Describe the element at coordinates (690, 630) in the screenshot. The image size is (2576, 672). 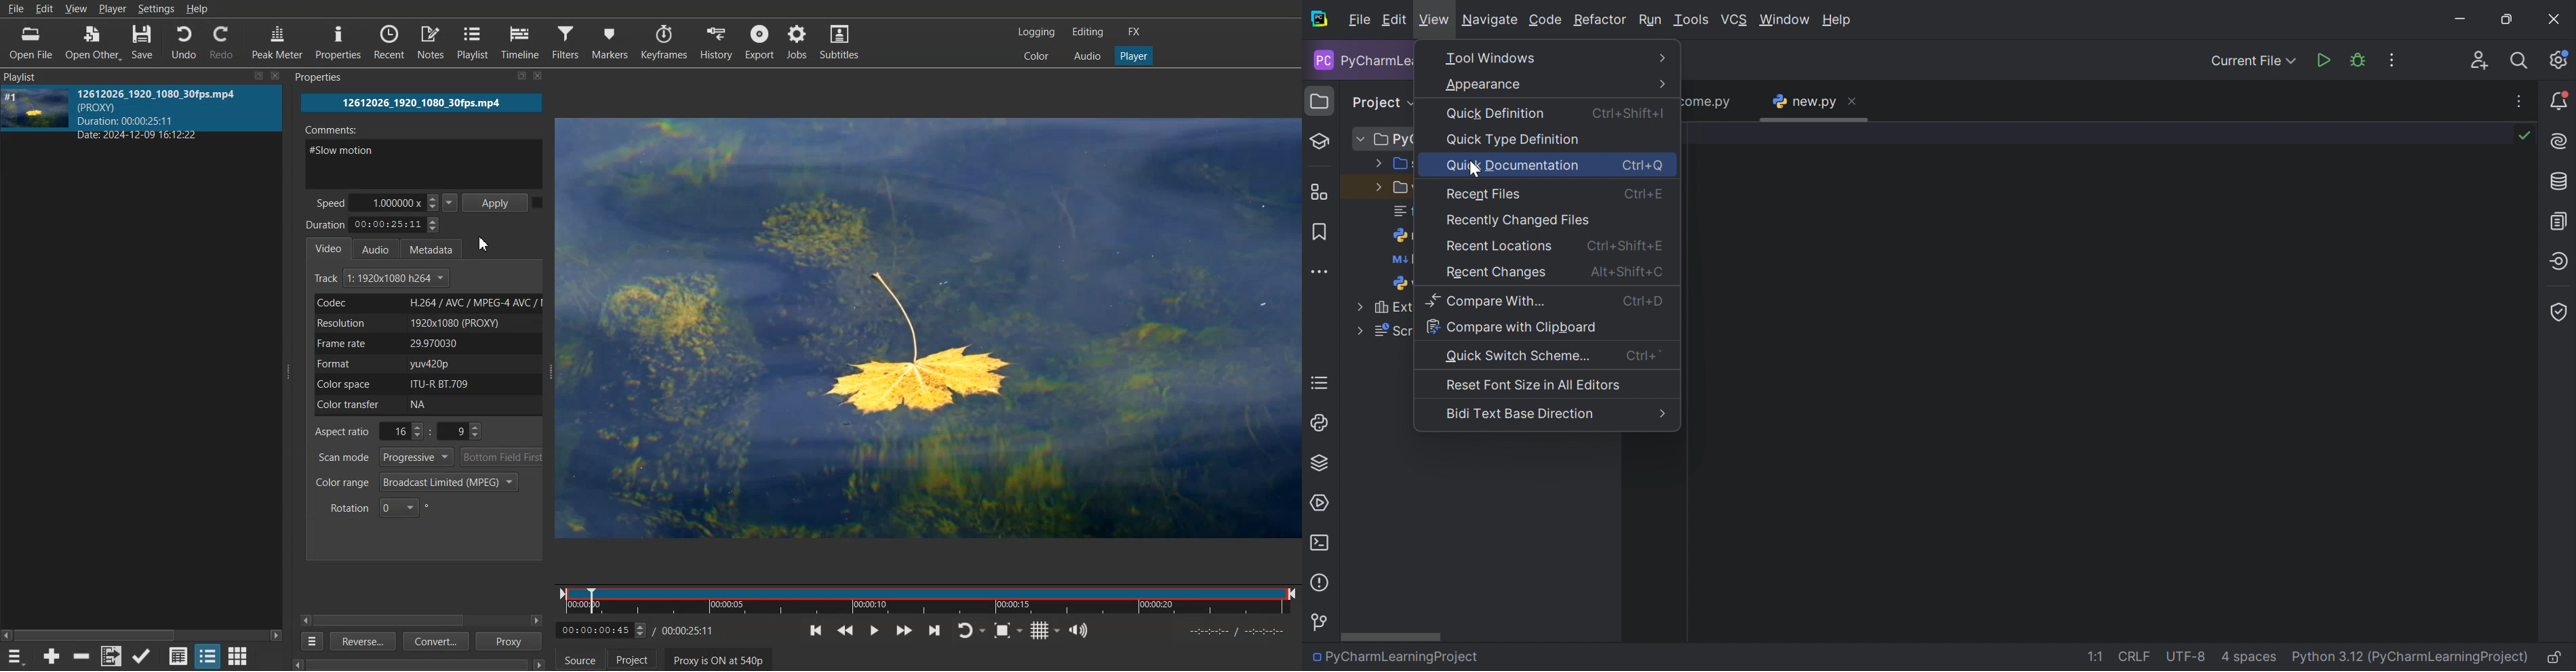
I see `End Time` at that location.